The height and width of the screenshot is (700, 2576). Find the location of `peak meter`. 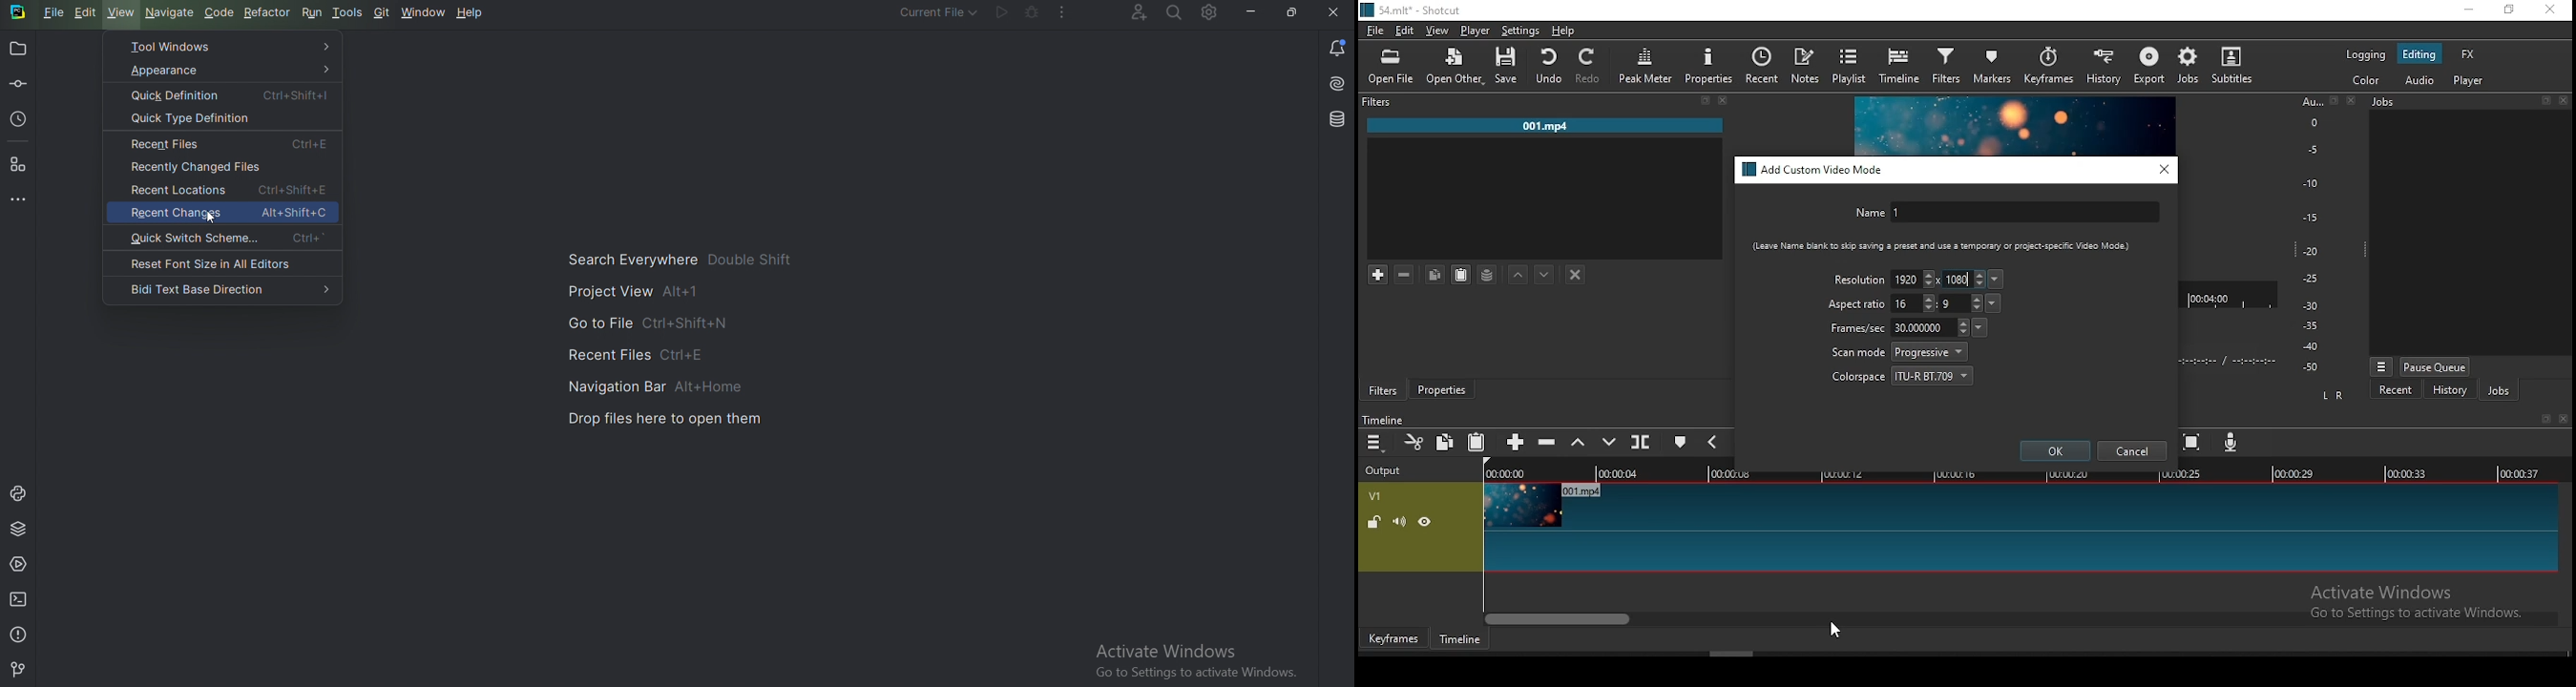

peak meter is located at coordinates (1645, 66).